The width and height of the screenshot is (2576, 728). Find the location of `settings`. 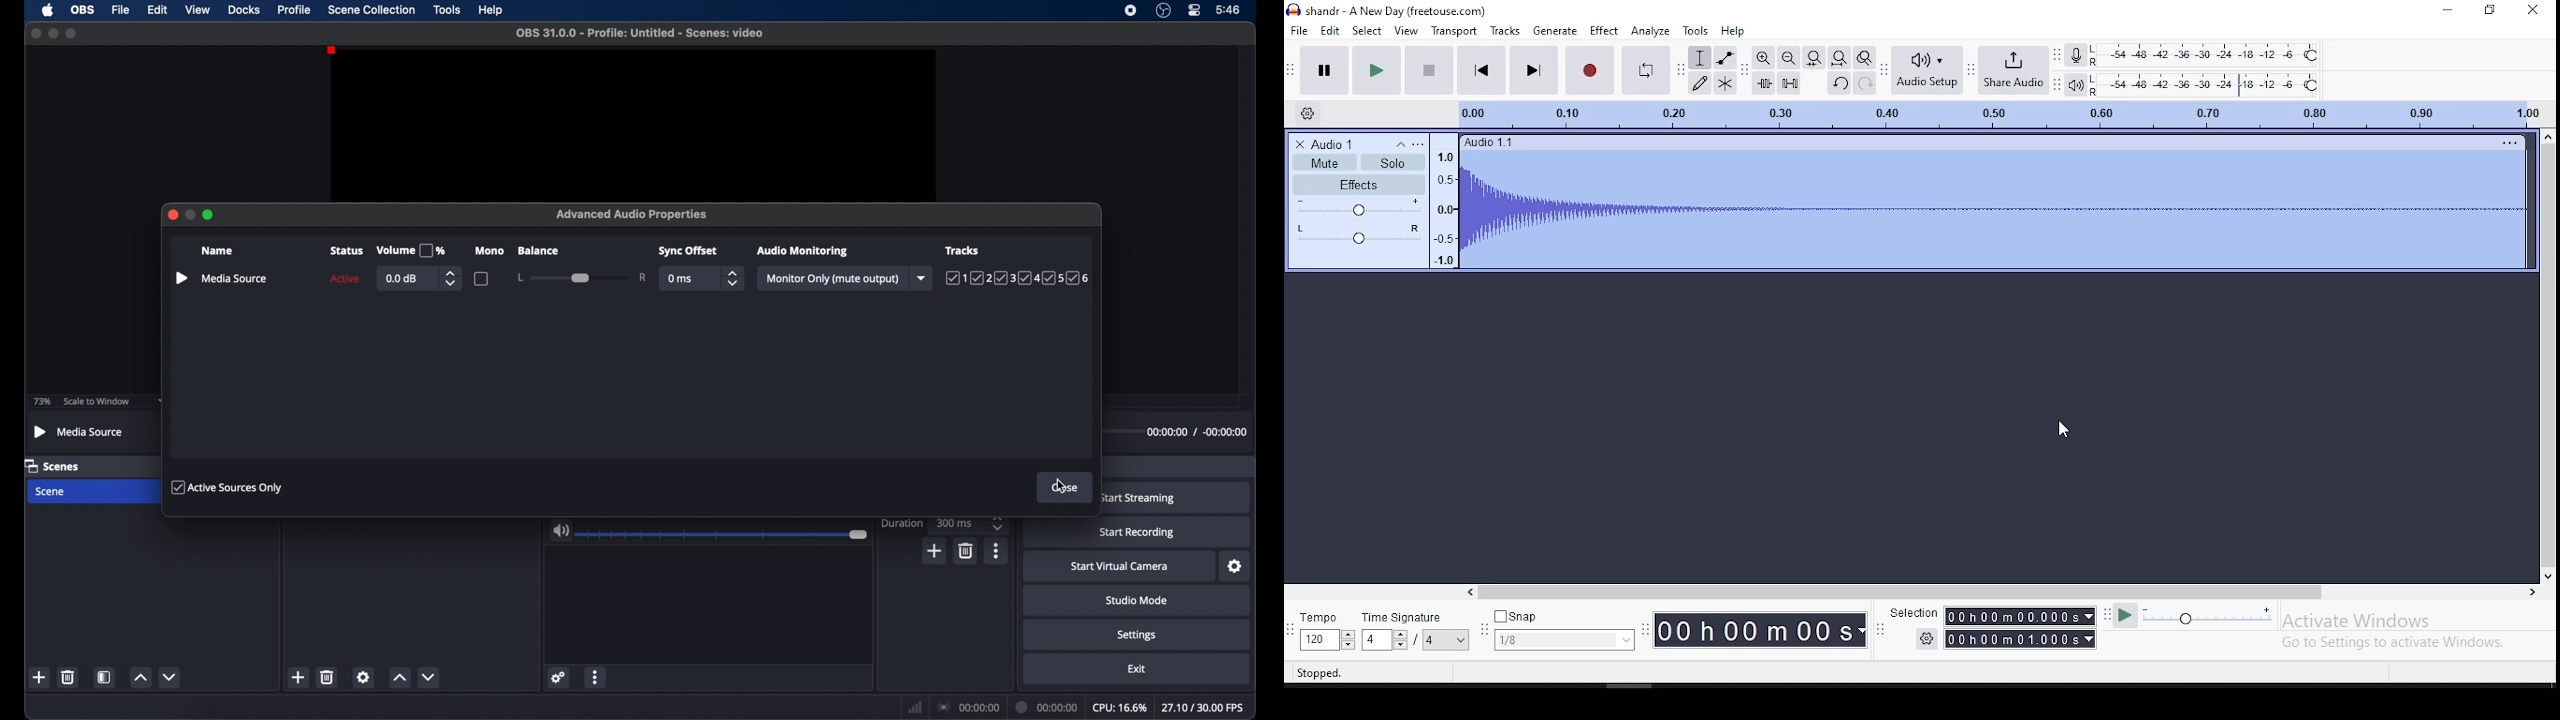

settings is located at coordinates (1235, 567).